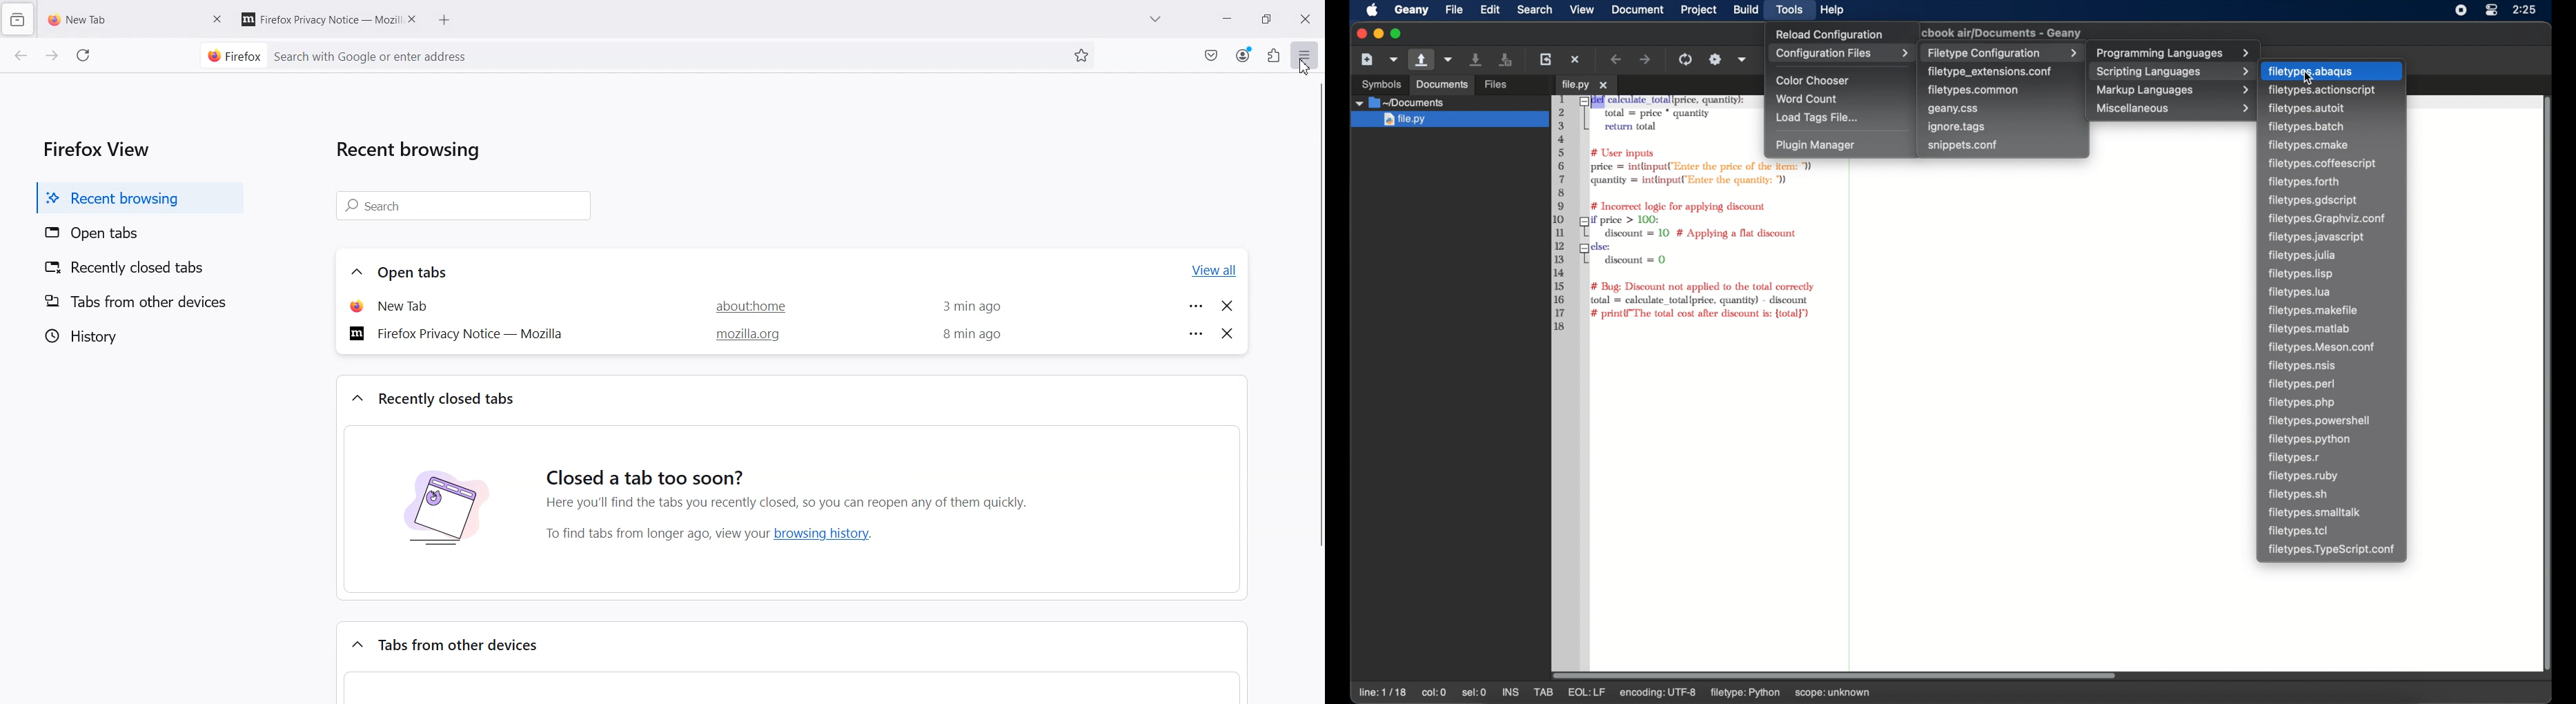 The width and height of the screenshot is (2576, 728). What do you see at coordinates (1228, 19) in the screenshot?
I see `Minimize` at bounding box center [1228, 19].